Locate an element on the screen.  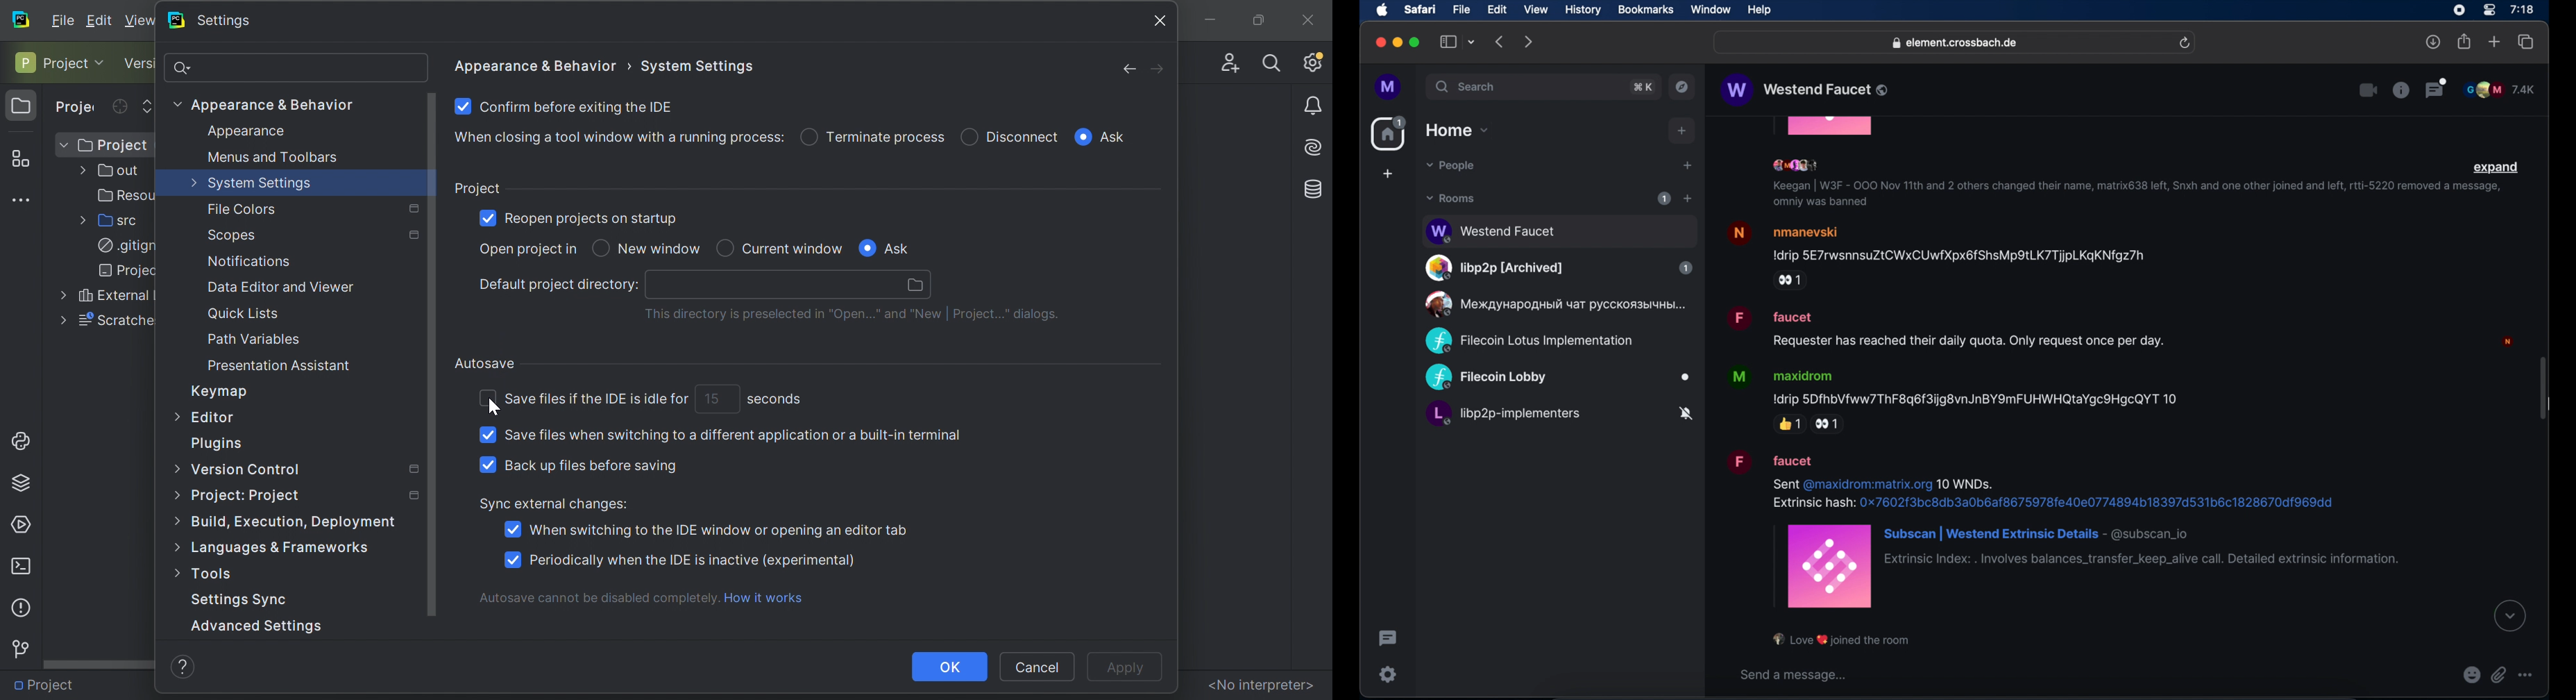
public room is located at coordinates (1558, 378).